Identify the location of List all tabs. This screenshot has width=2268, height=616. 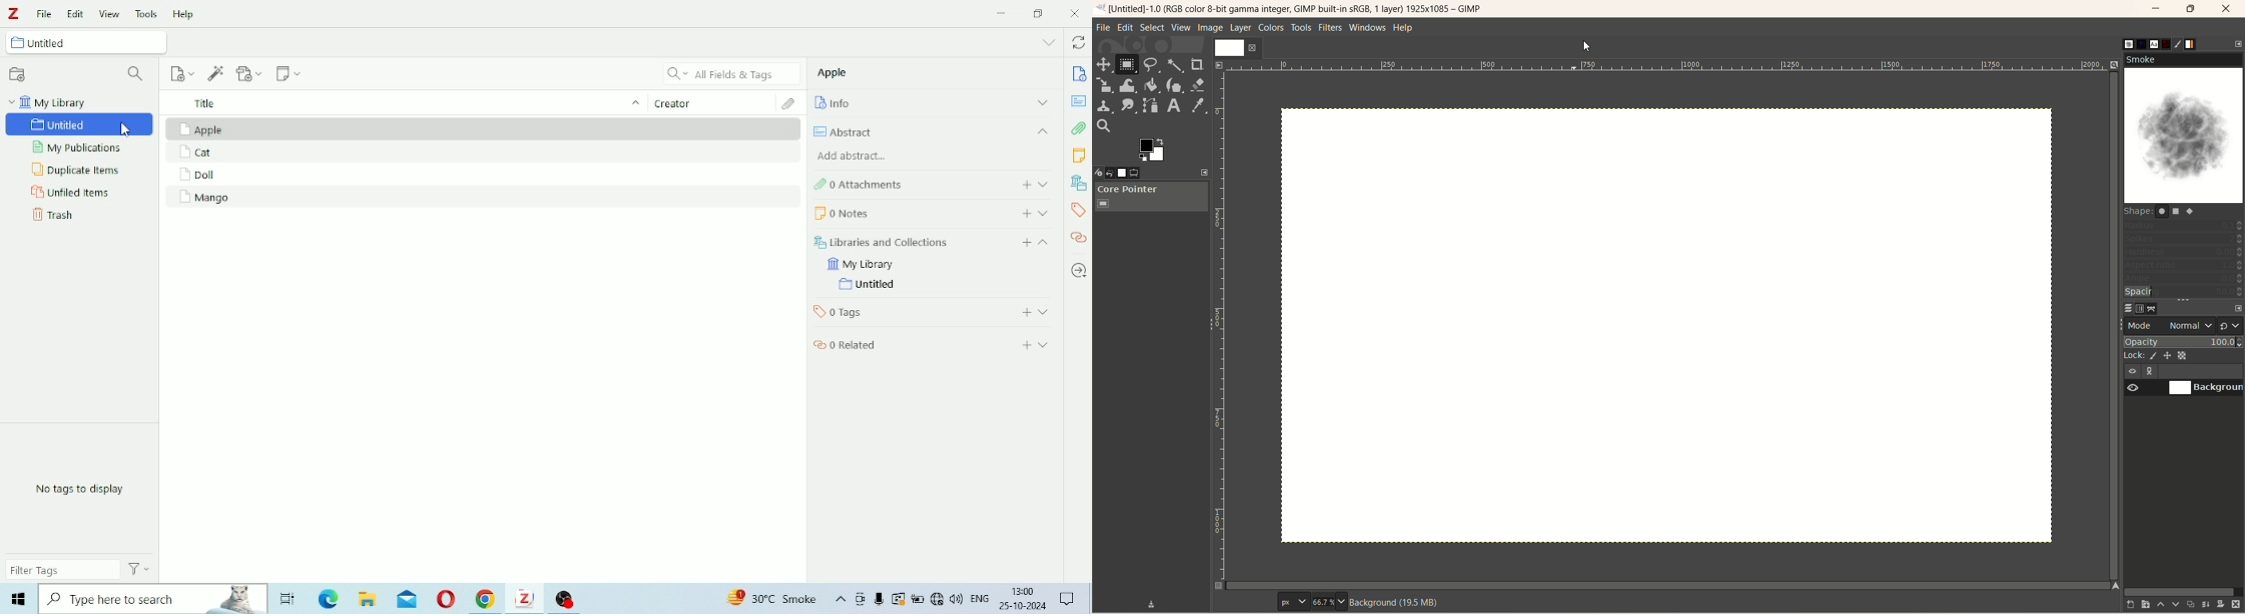
(1050, 41).